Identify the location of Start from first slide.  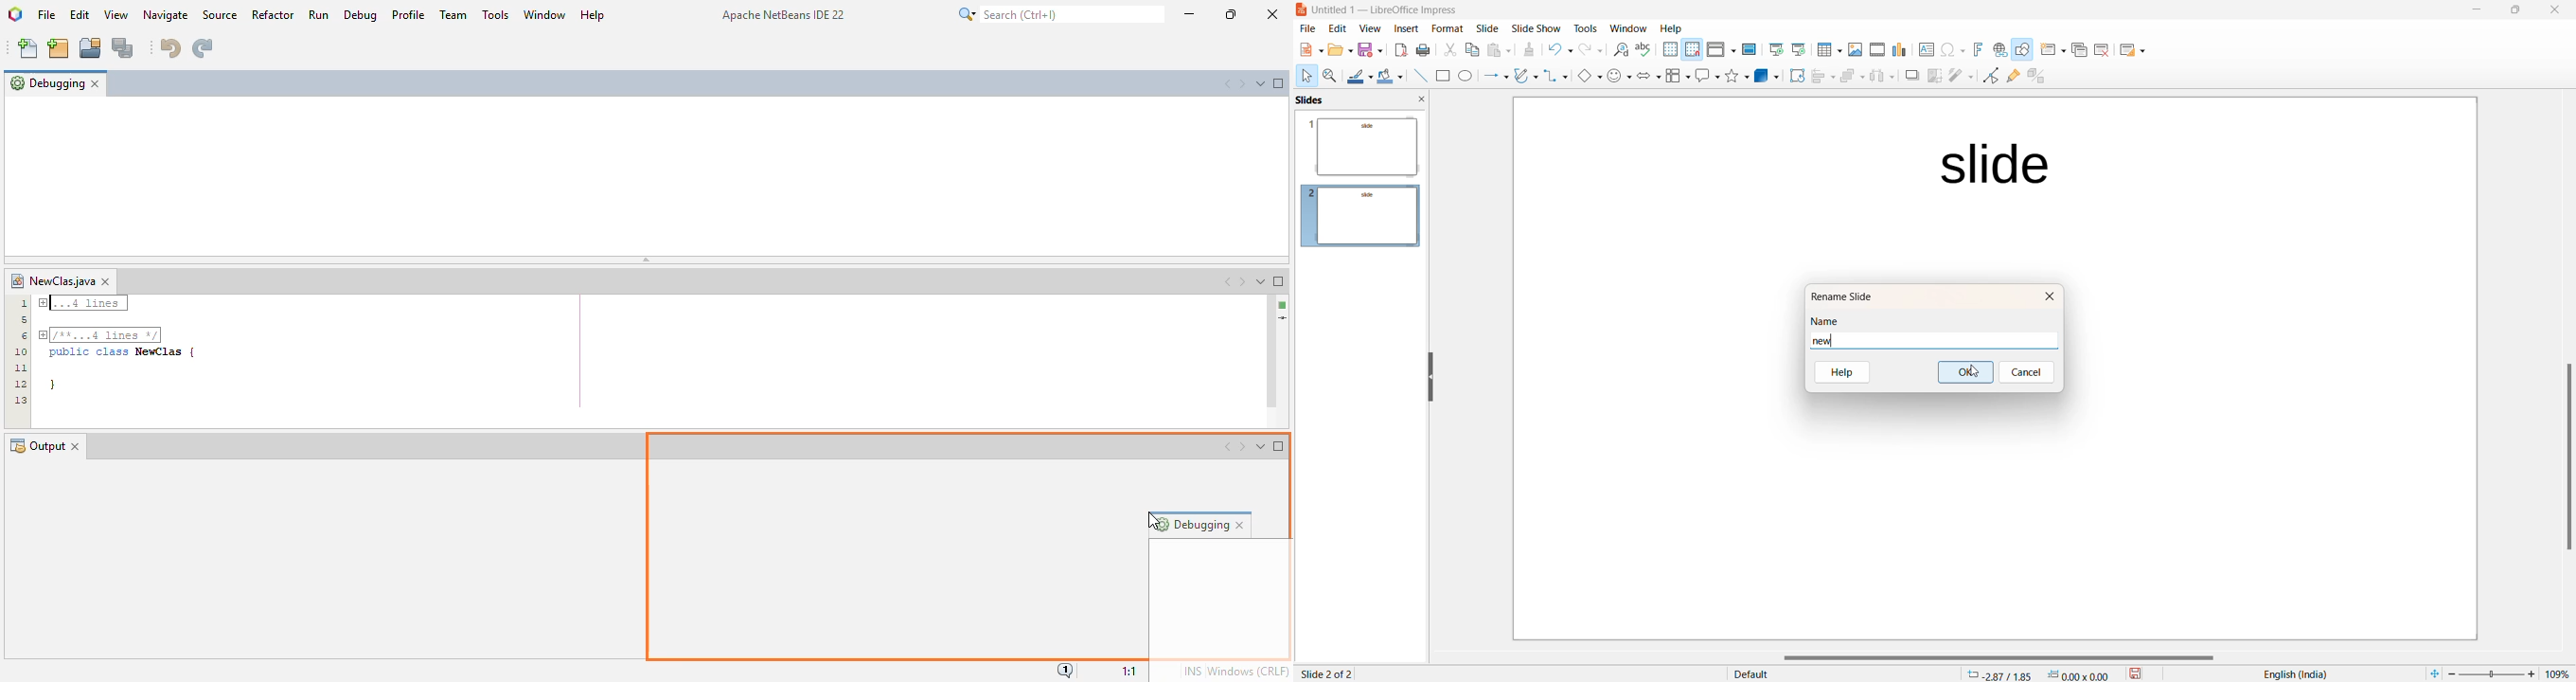
(1776, 50).